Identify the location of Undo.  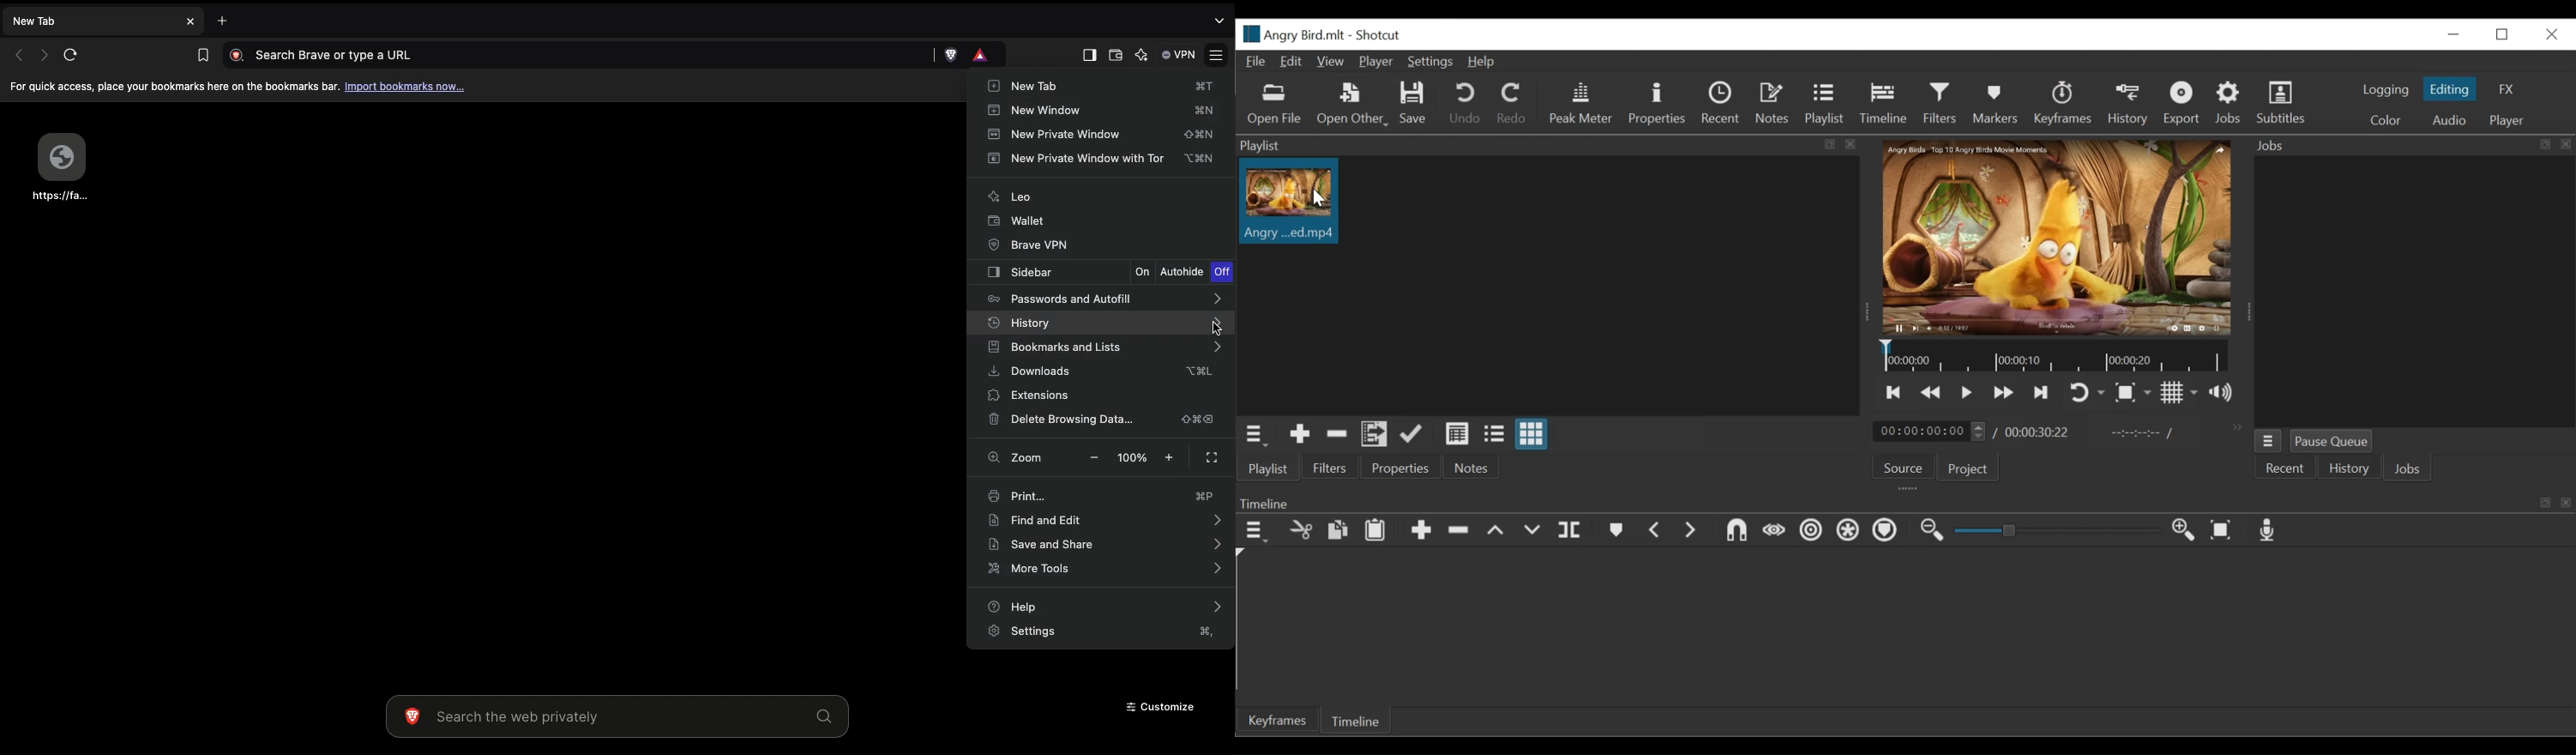
(1468, 103).